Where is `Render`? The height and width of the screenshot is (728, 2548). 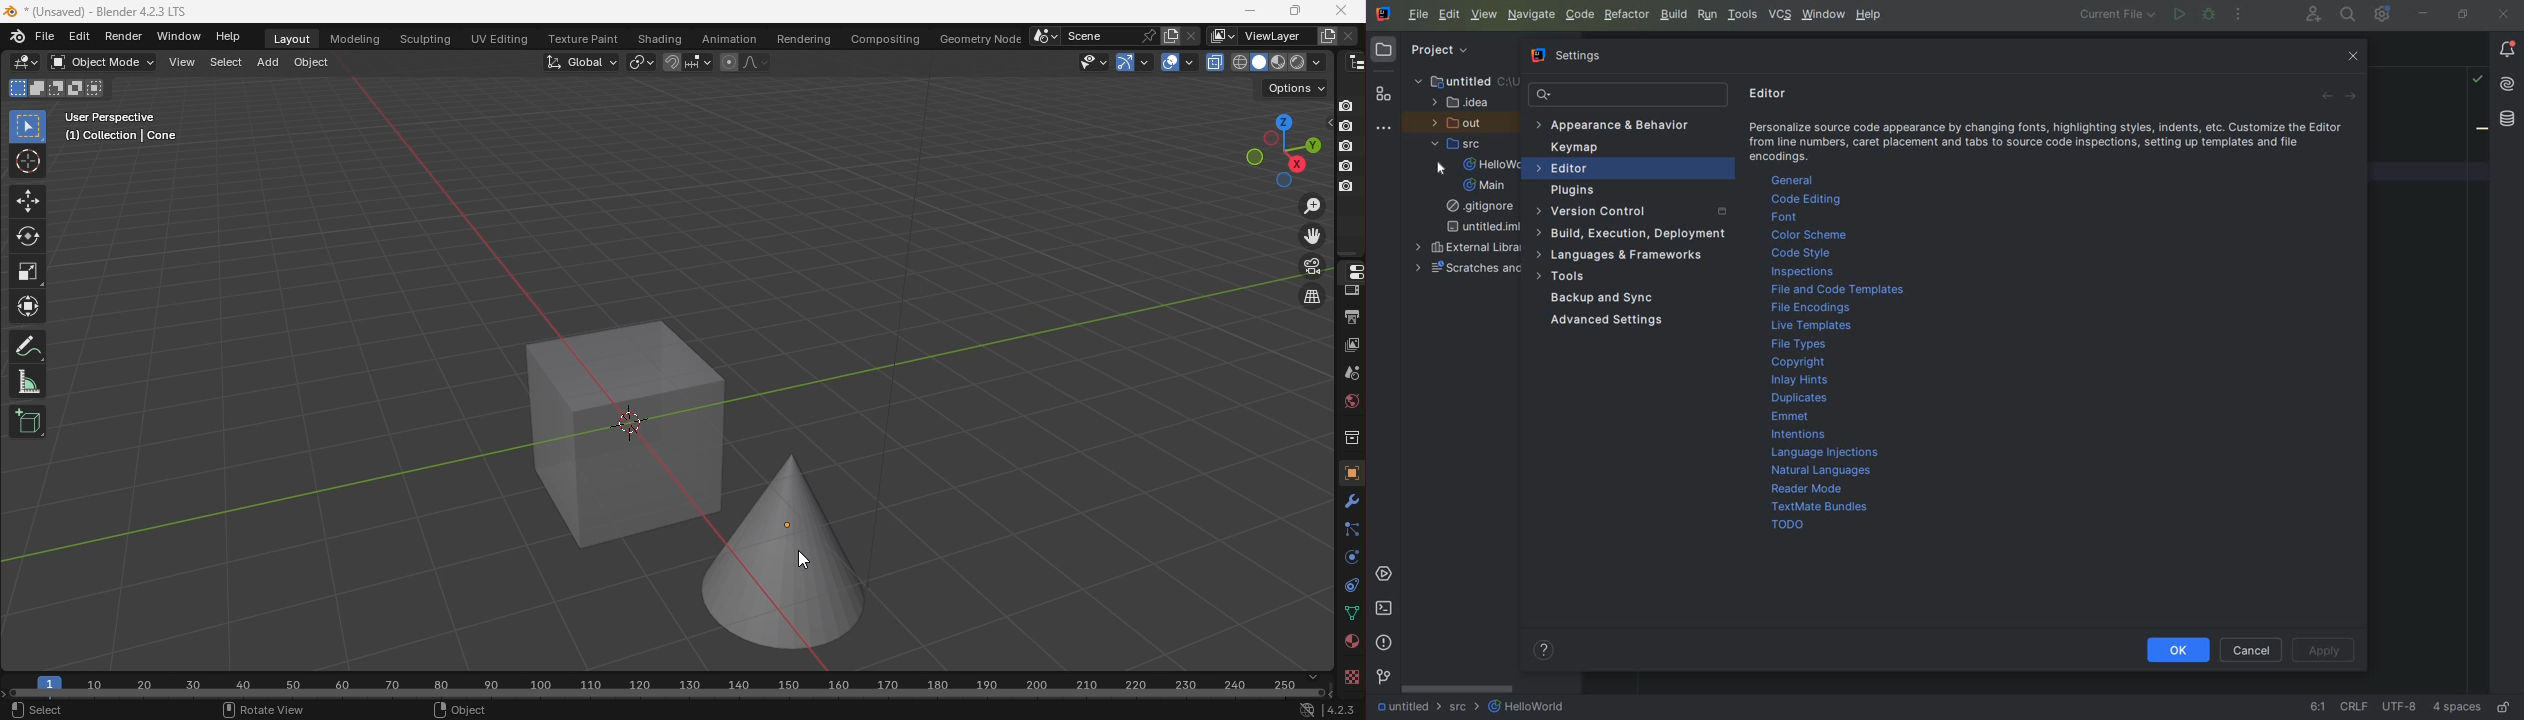 Render is located at coordinates (1350, 291).